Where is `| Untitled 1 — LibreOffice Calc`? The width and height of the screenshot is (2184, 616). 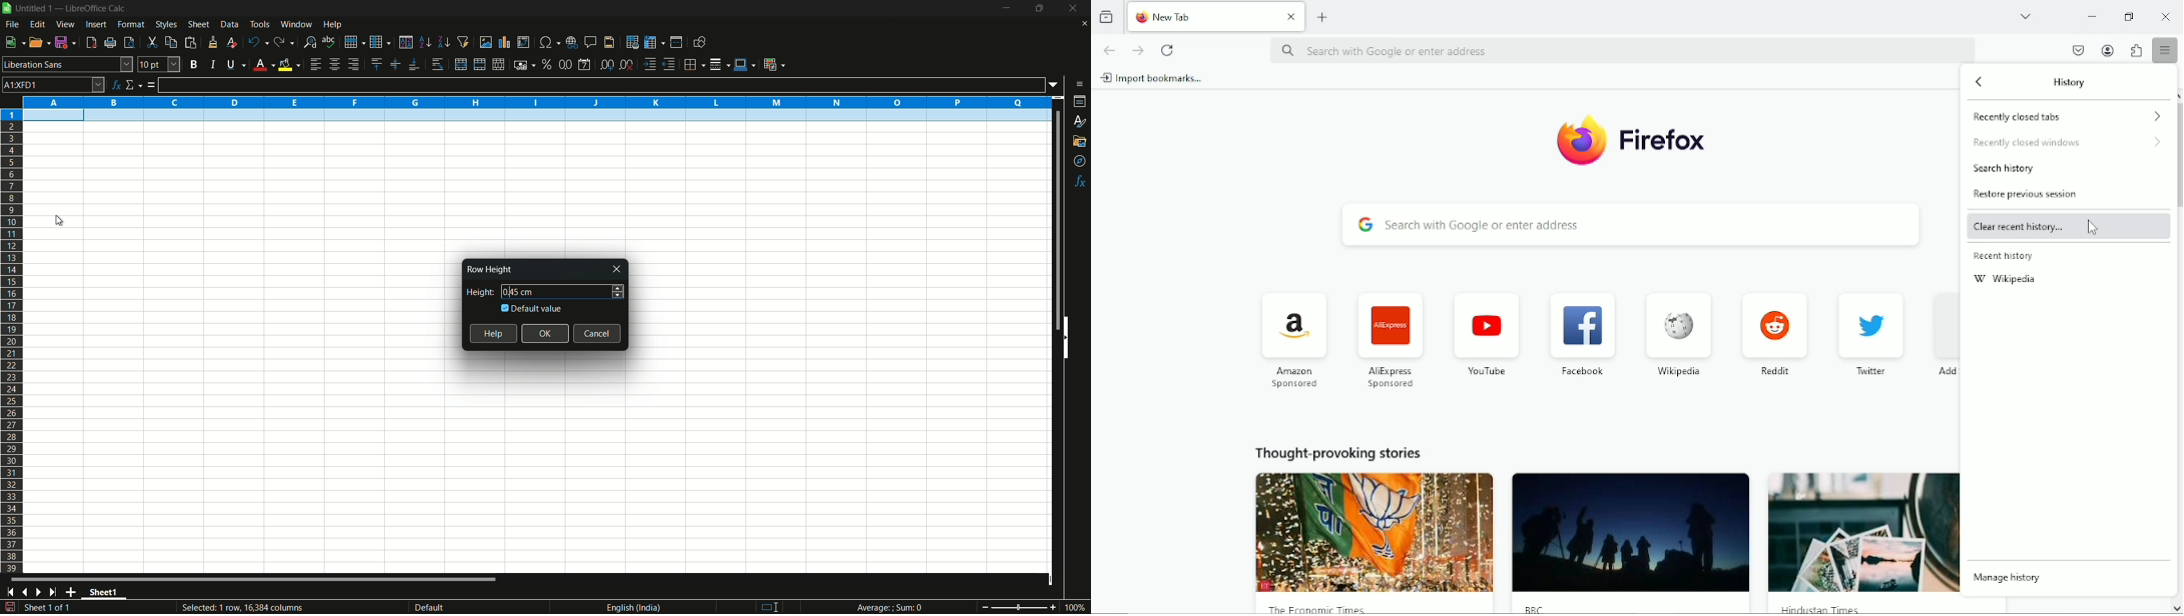
| Untitled 1 — LibreOffice Calc is located at coordinates (69, 7).